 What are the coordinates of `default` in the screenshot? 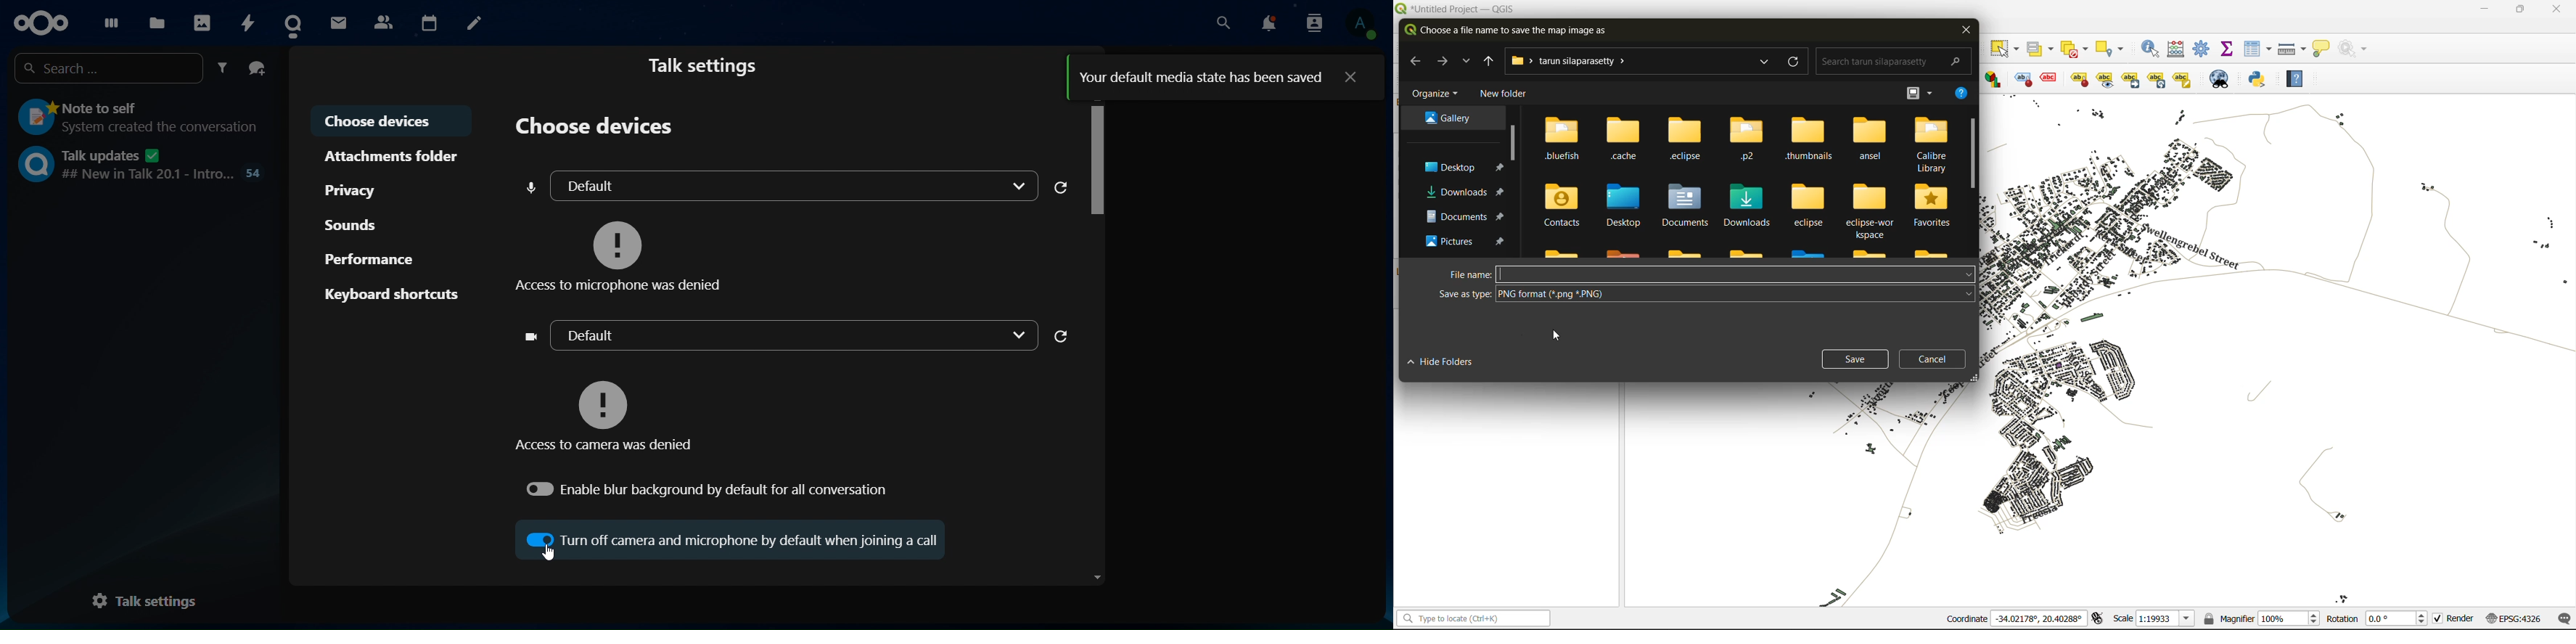 It's located at (783, 337).